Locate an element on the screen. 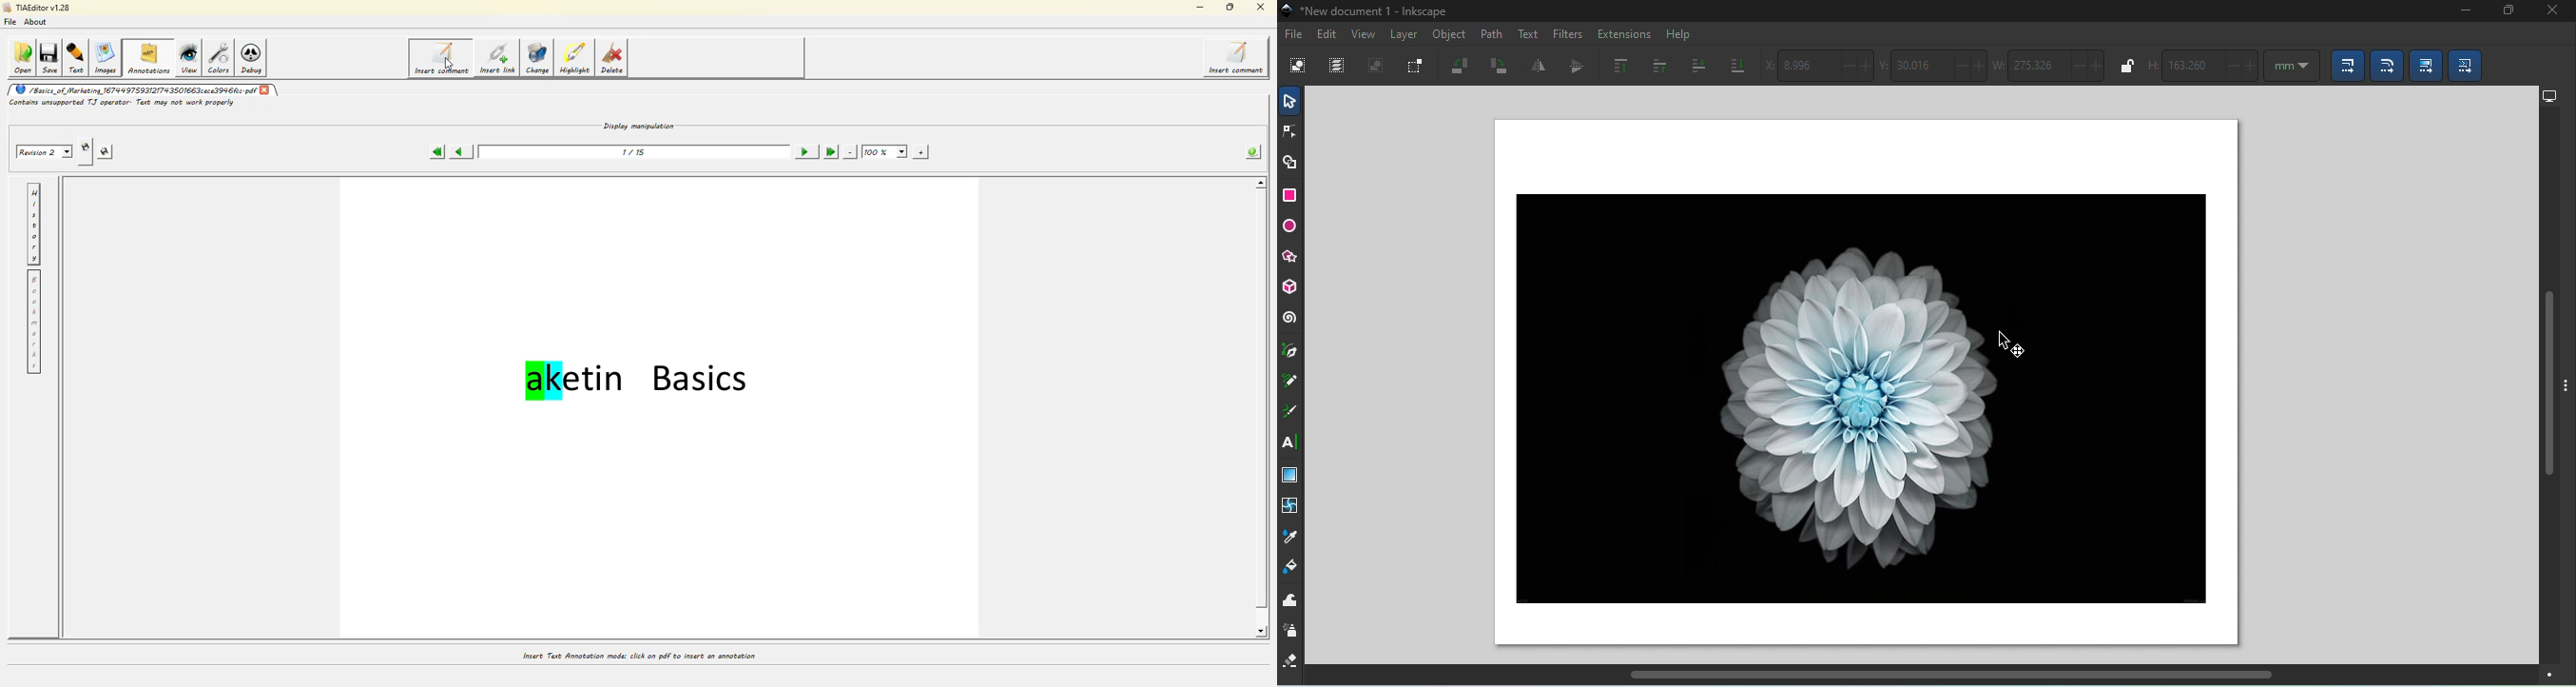  View is located at coordinates (1364, 37).